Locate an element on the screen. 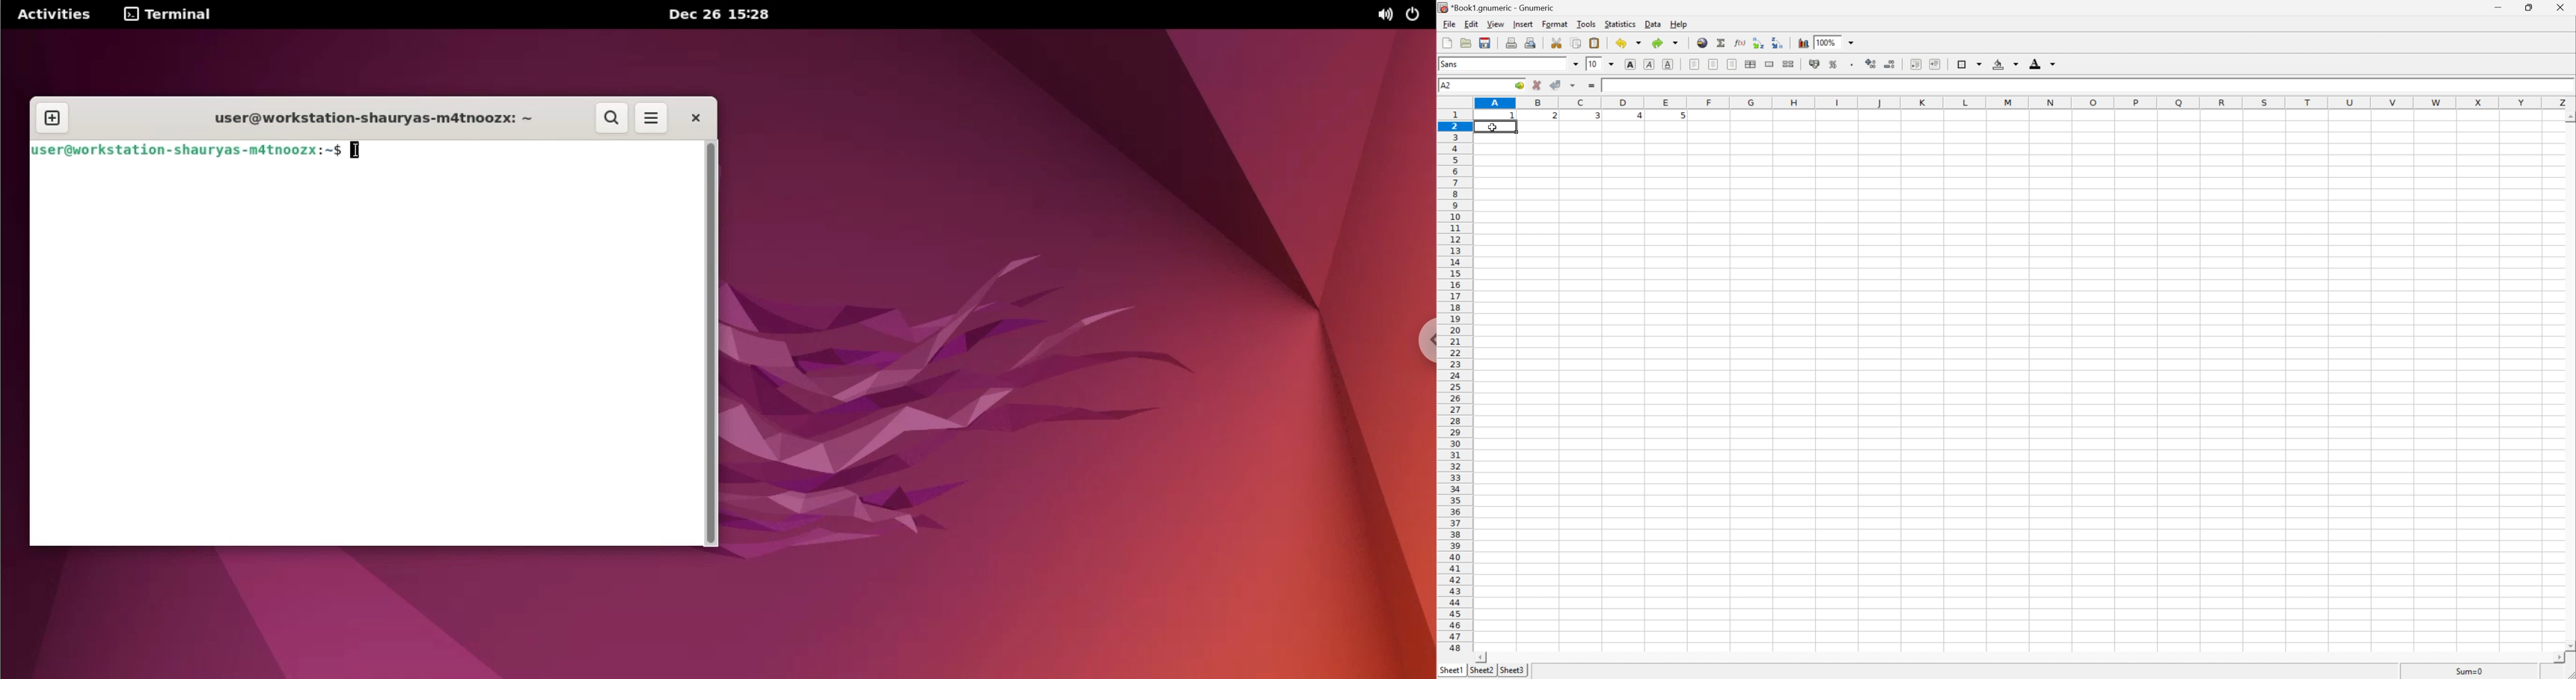 Image resolution: width=2576 pixels, height=700 pixels. increase number of decimals displayed is located at coordinates (1872, 64).